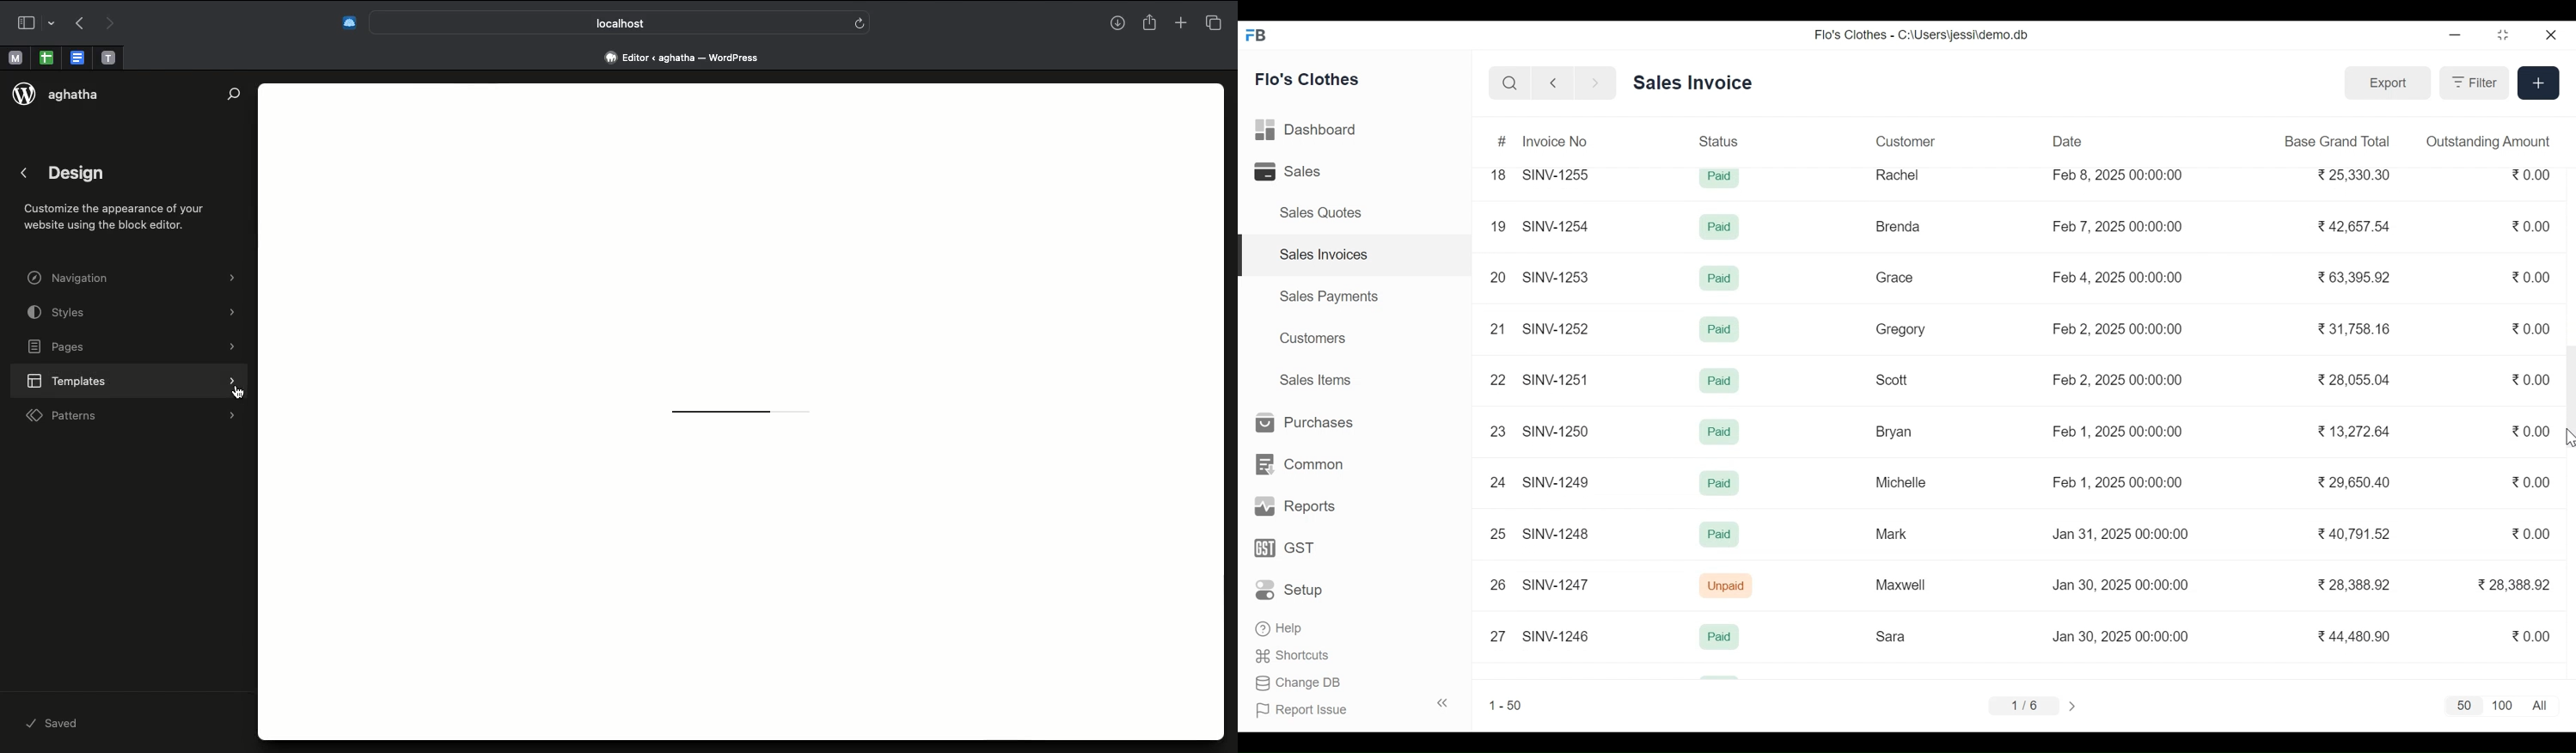 The image size is (2576, 756). What do you see at coordinates (2533, 277) in the screenshot?
I see `0.00` at bounding box center [2533, 277].